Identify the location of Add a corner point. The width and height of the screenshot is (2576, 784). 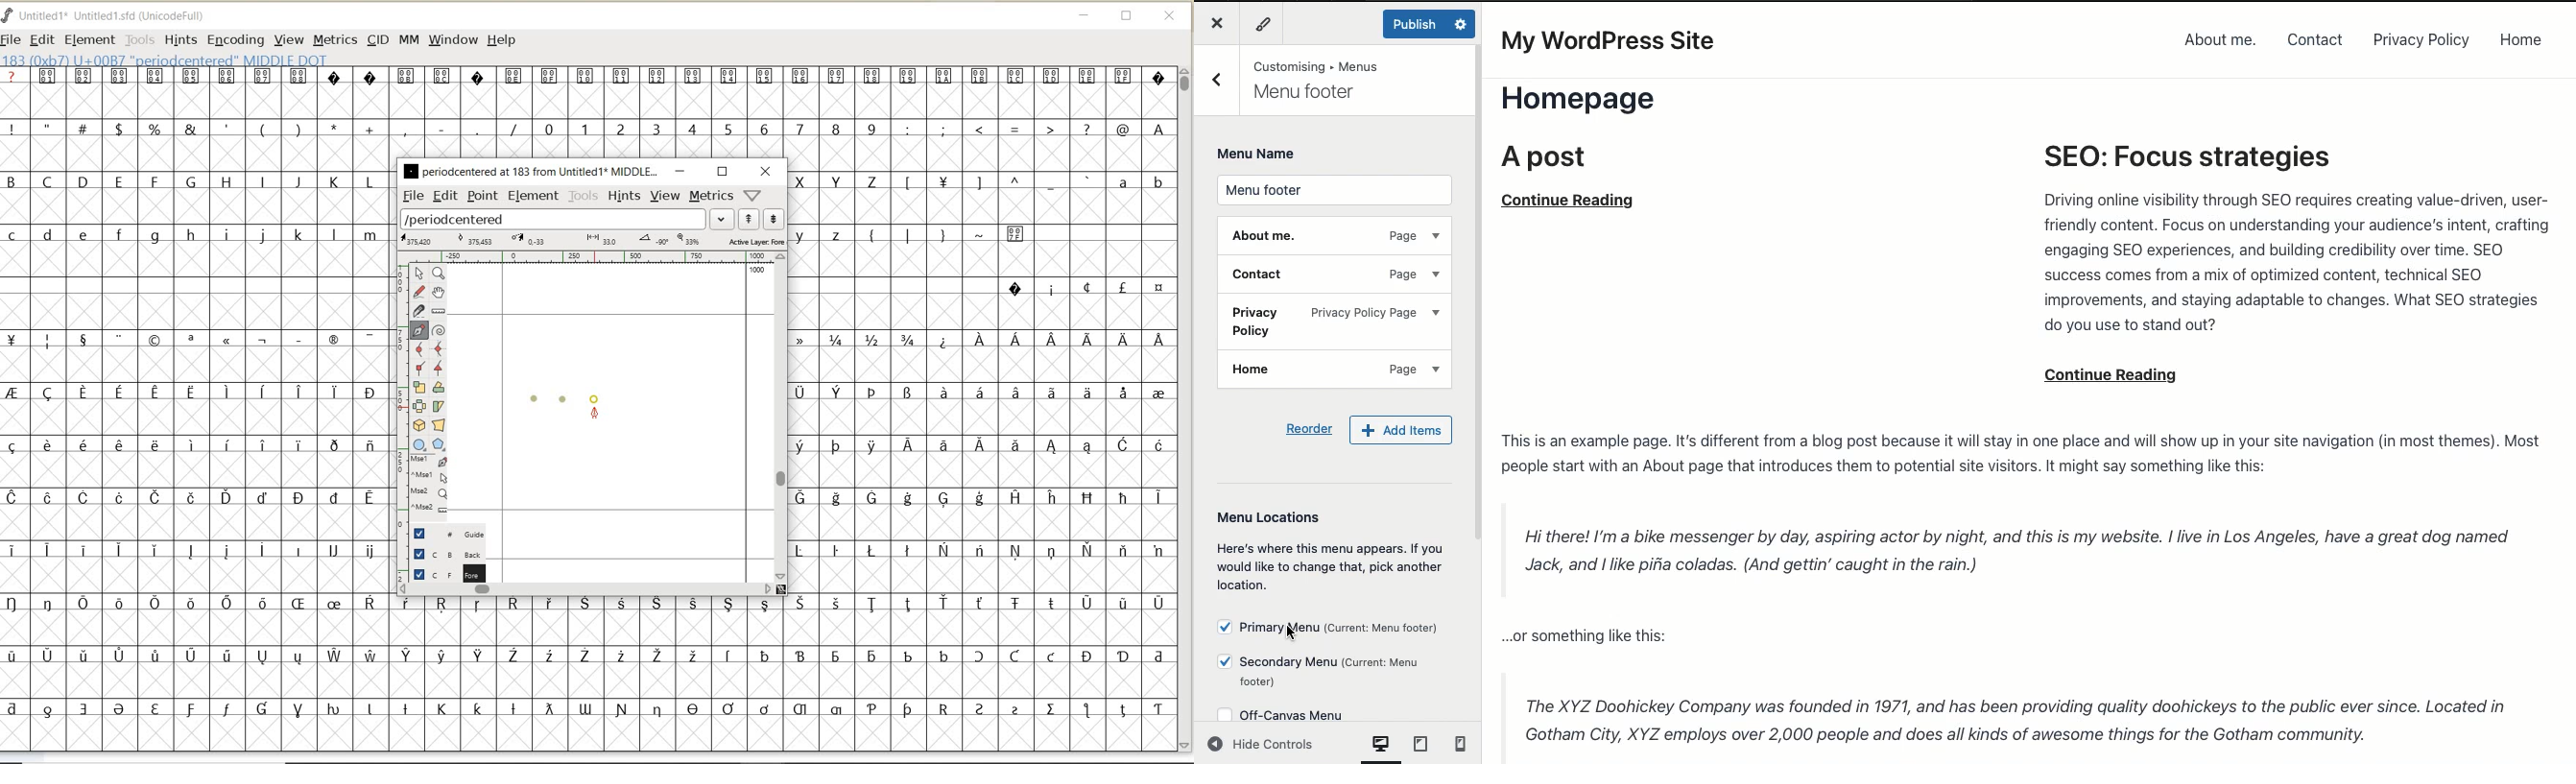
(438, 367).